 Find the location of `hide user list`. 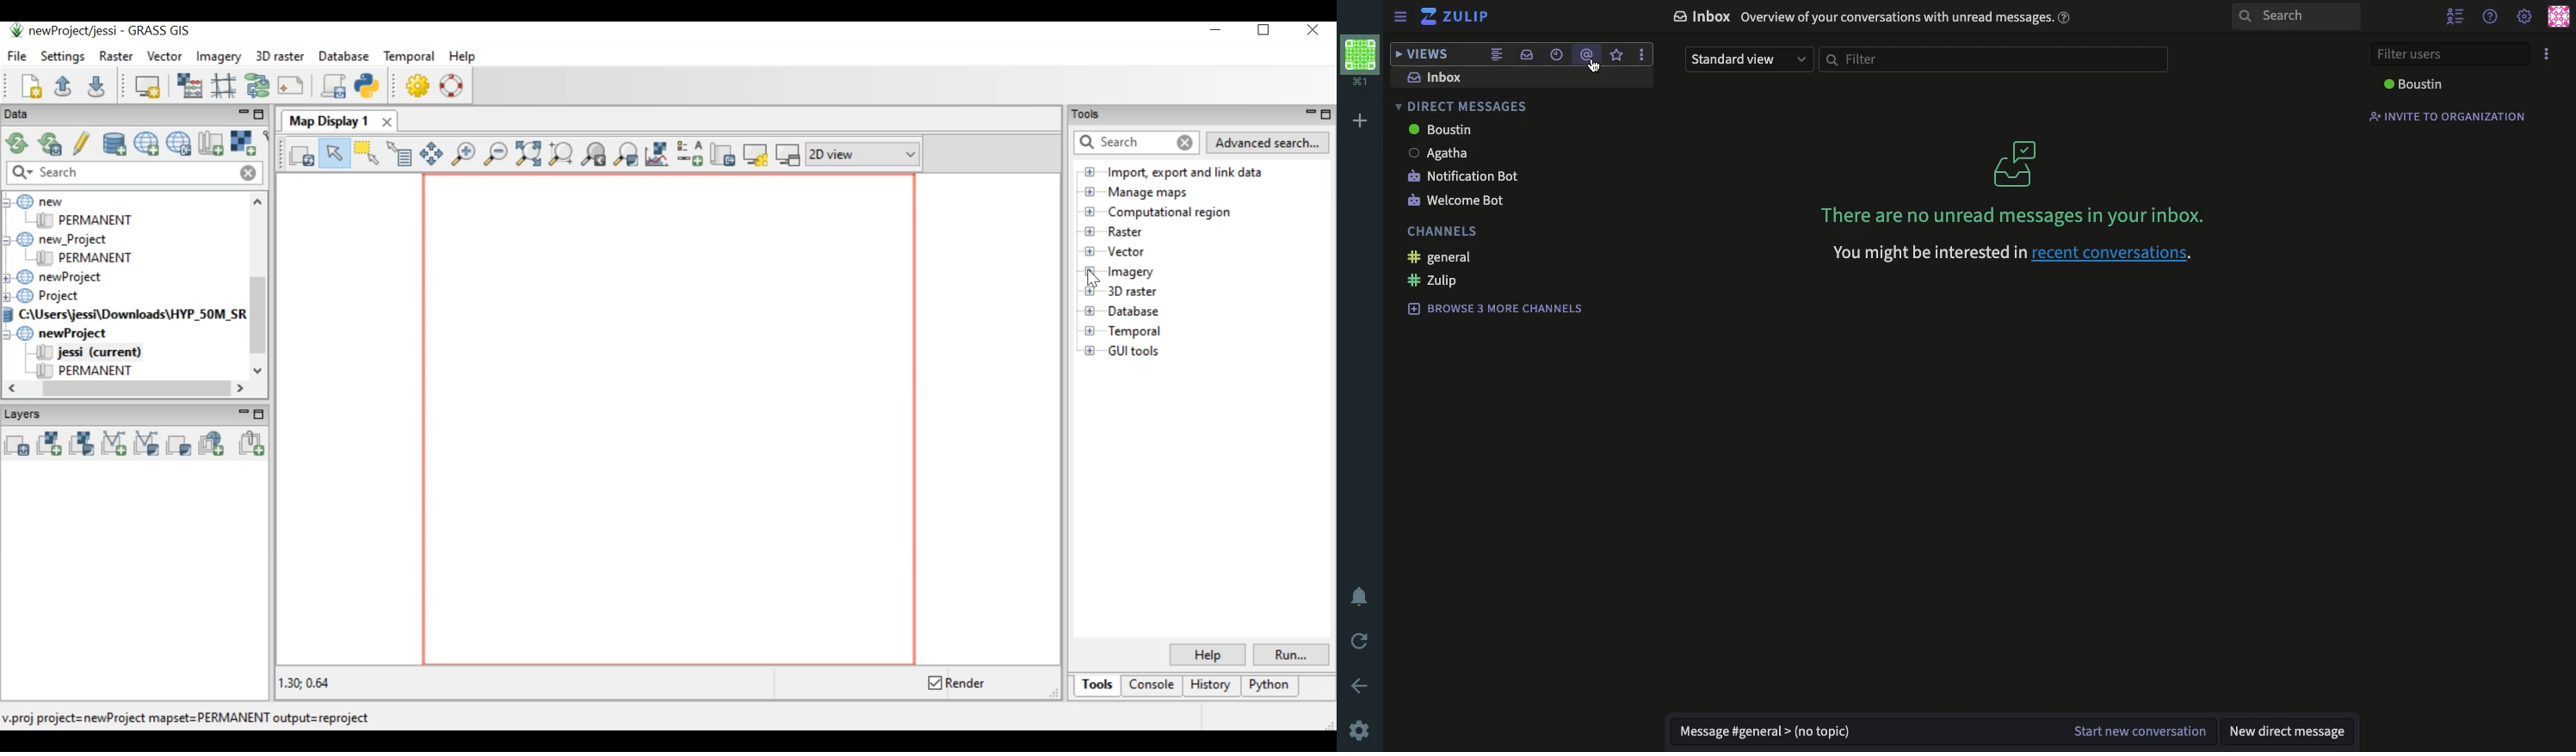

hide user list is located at coordinates (2459, 17).